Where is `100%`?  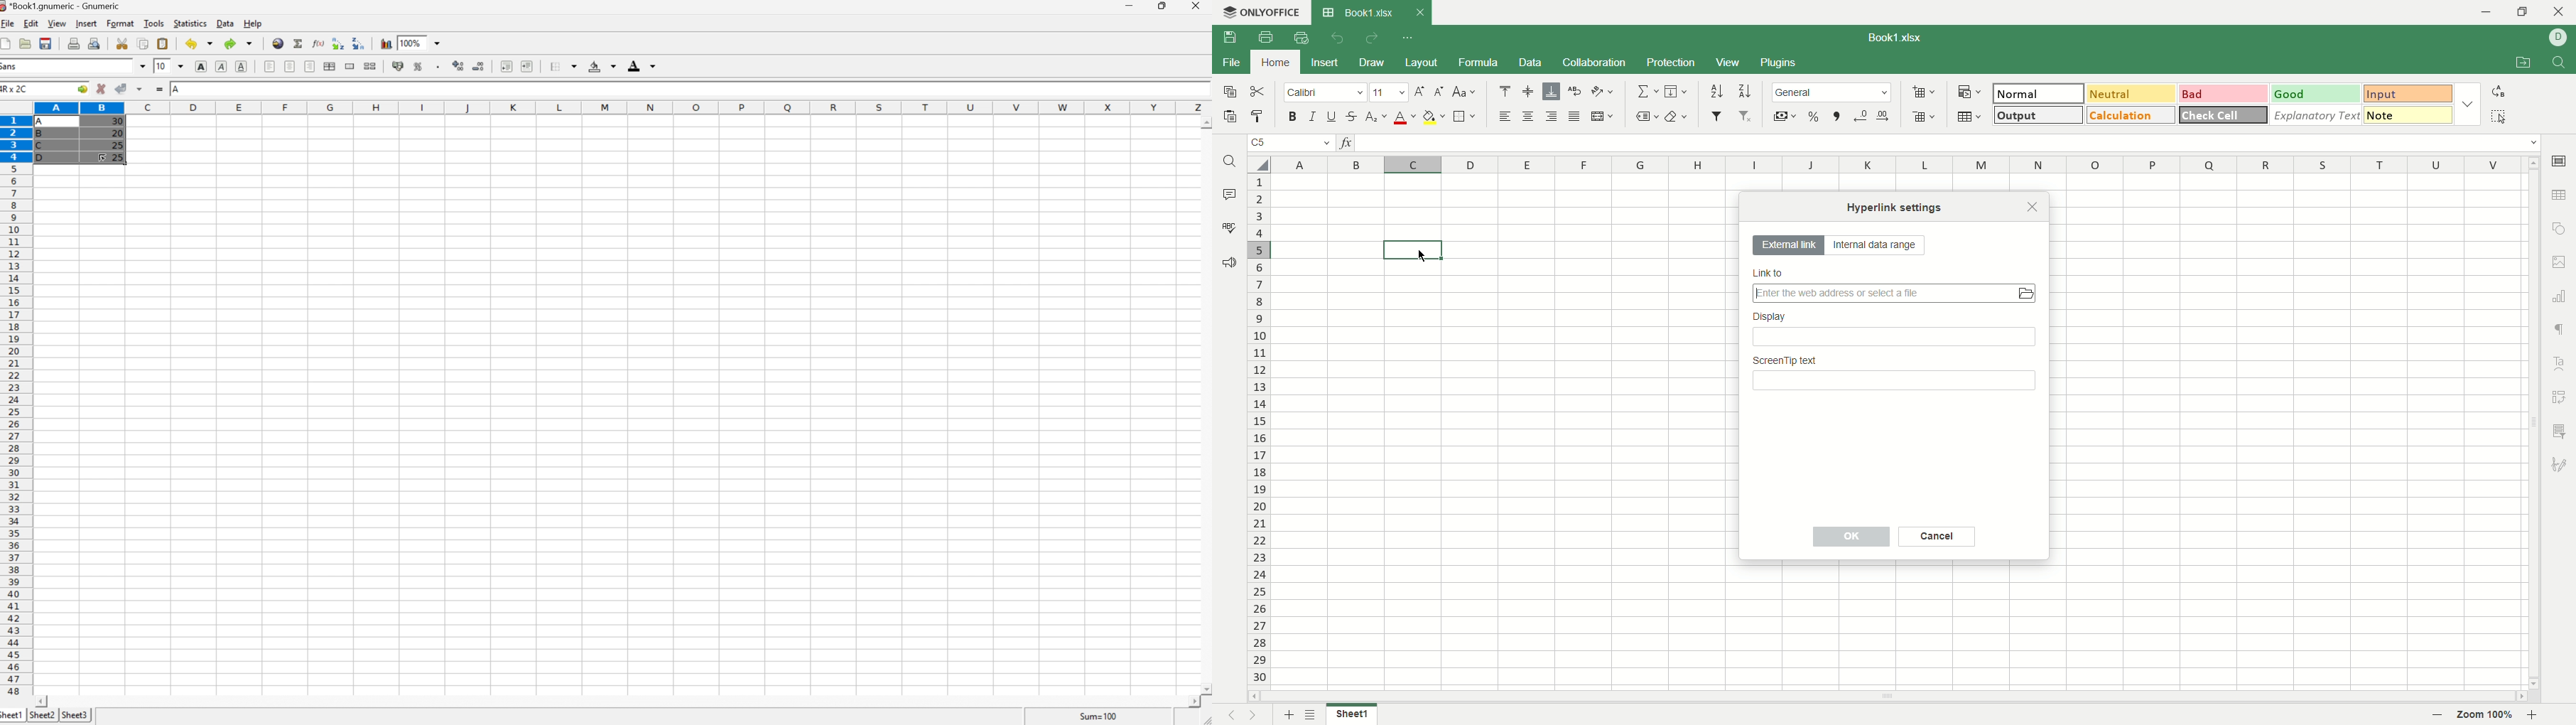
100% is located at coordinates (409, 42).